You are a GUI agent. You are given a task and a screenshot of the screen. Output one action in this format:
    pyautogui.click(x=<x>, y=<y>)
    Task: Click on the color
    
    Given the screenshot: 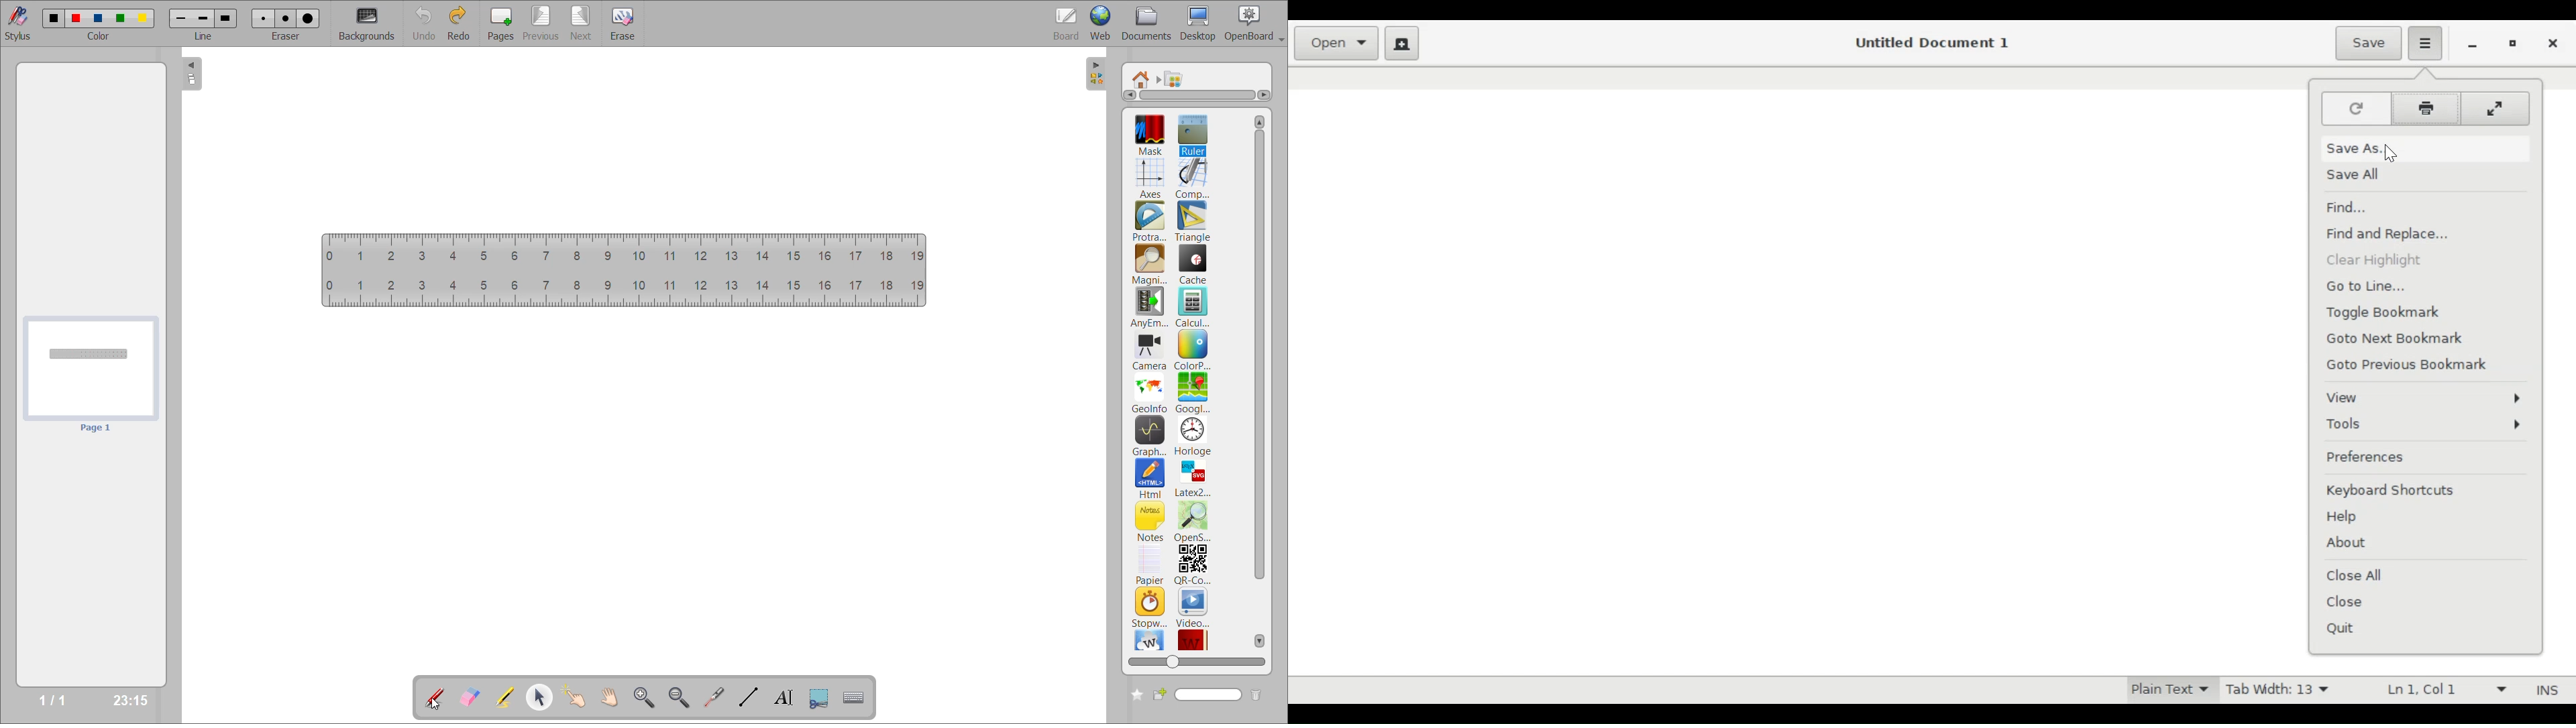 What is the action you would take?
    pyautogui.click(x=97, y=36)
    